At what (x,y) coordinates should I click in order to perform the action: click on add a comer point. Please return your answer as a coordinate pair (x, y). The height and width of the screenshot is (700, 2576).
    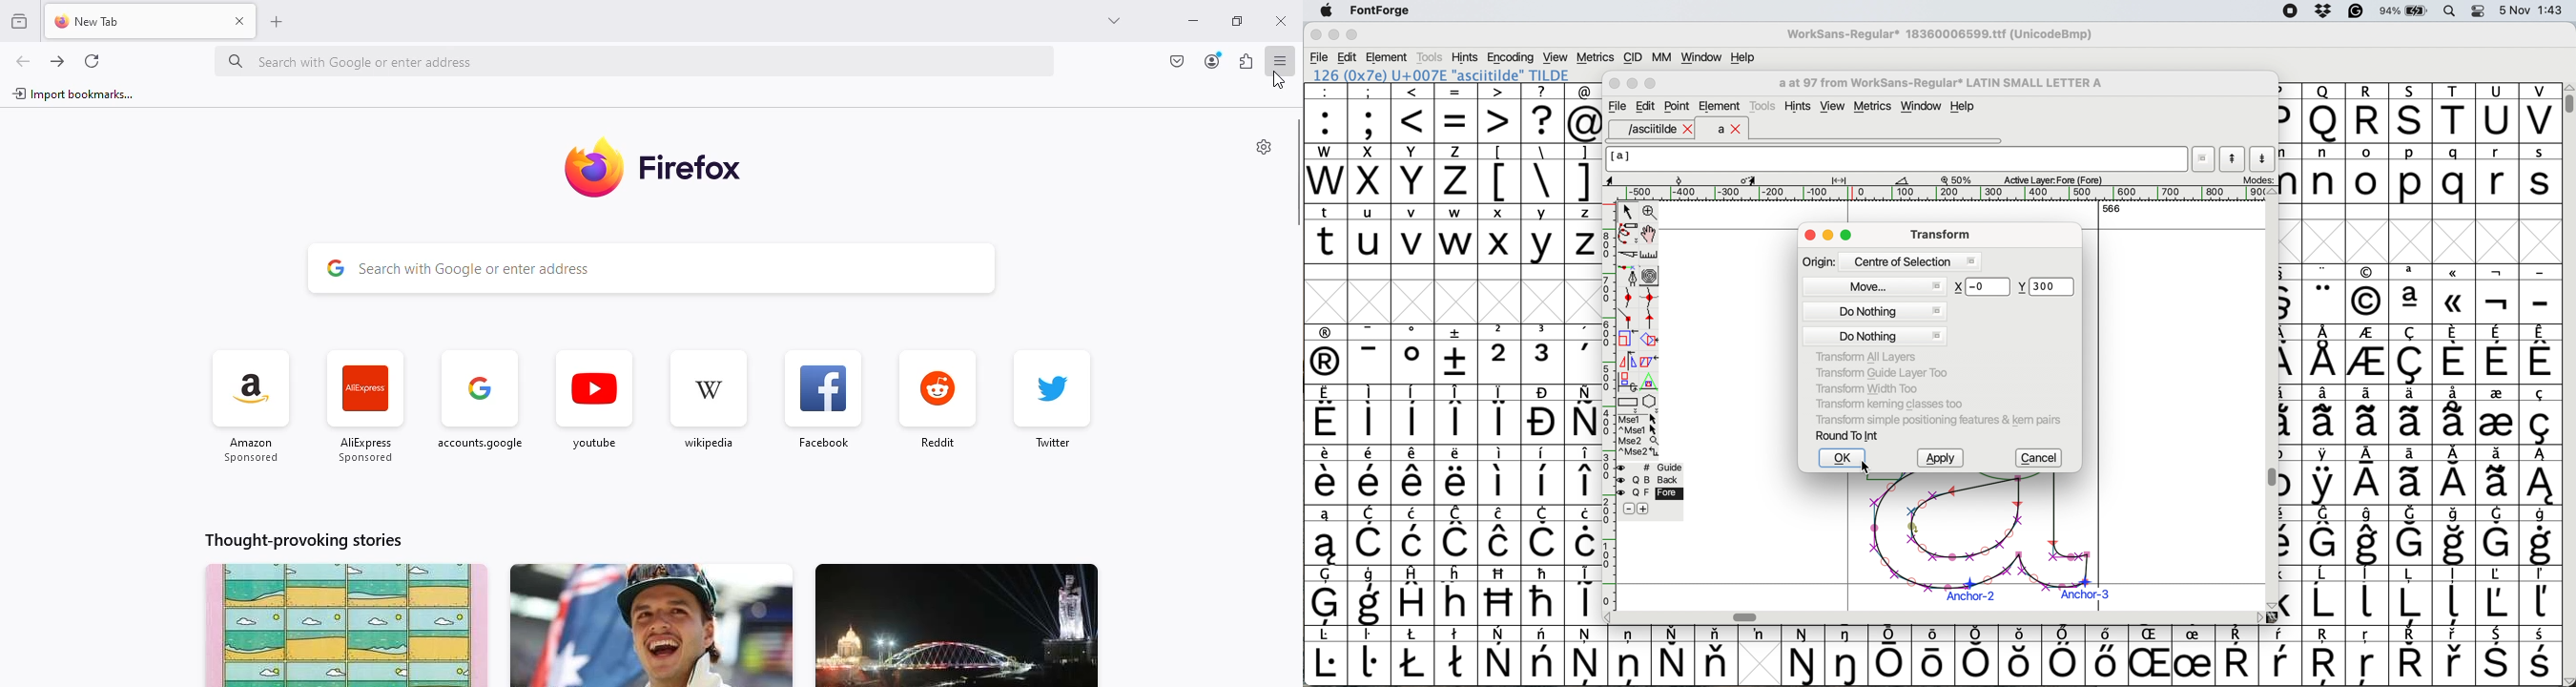
    Looking at the image, I should click on (1629, 318).